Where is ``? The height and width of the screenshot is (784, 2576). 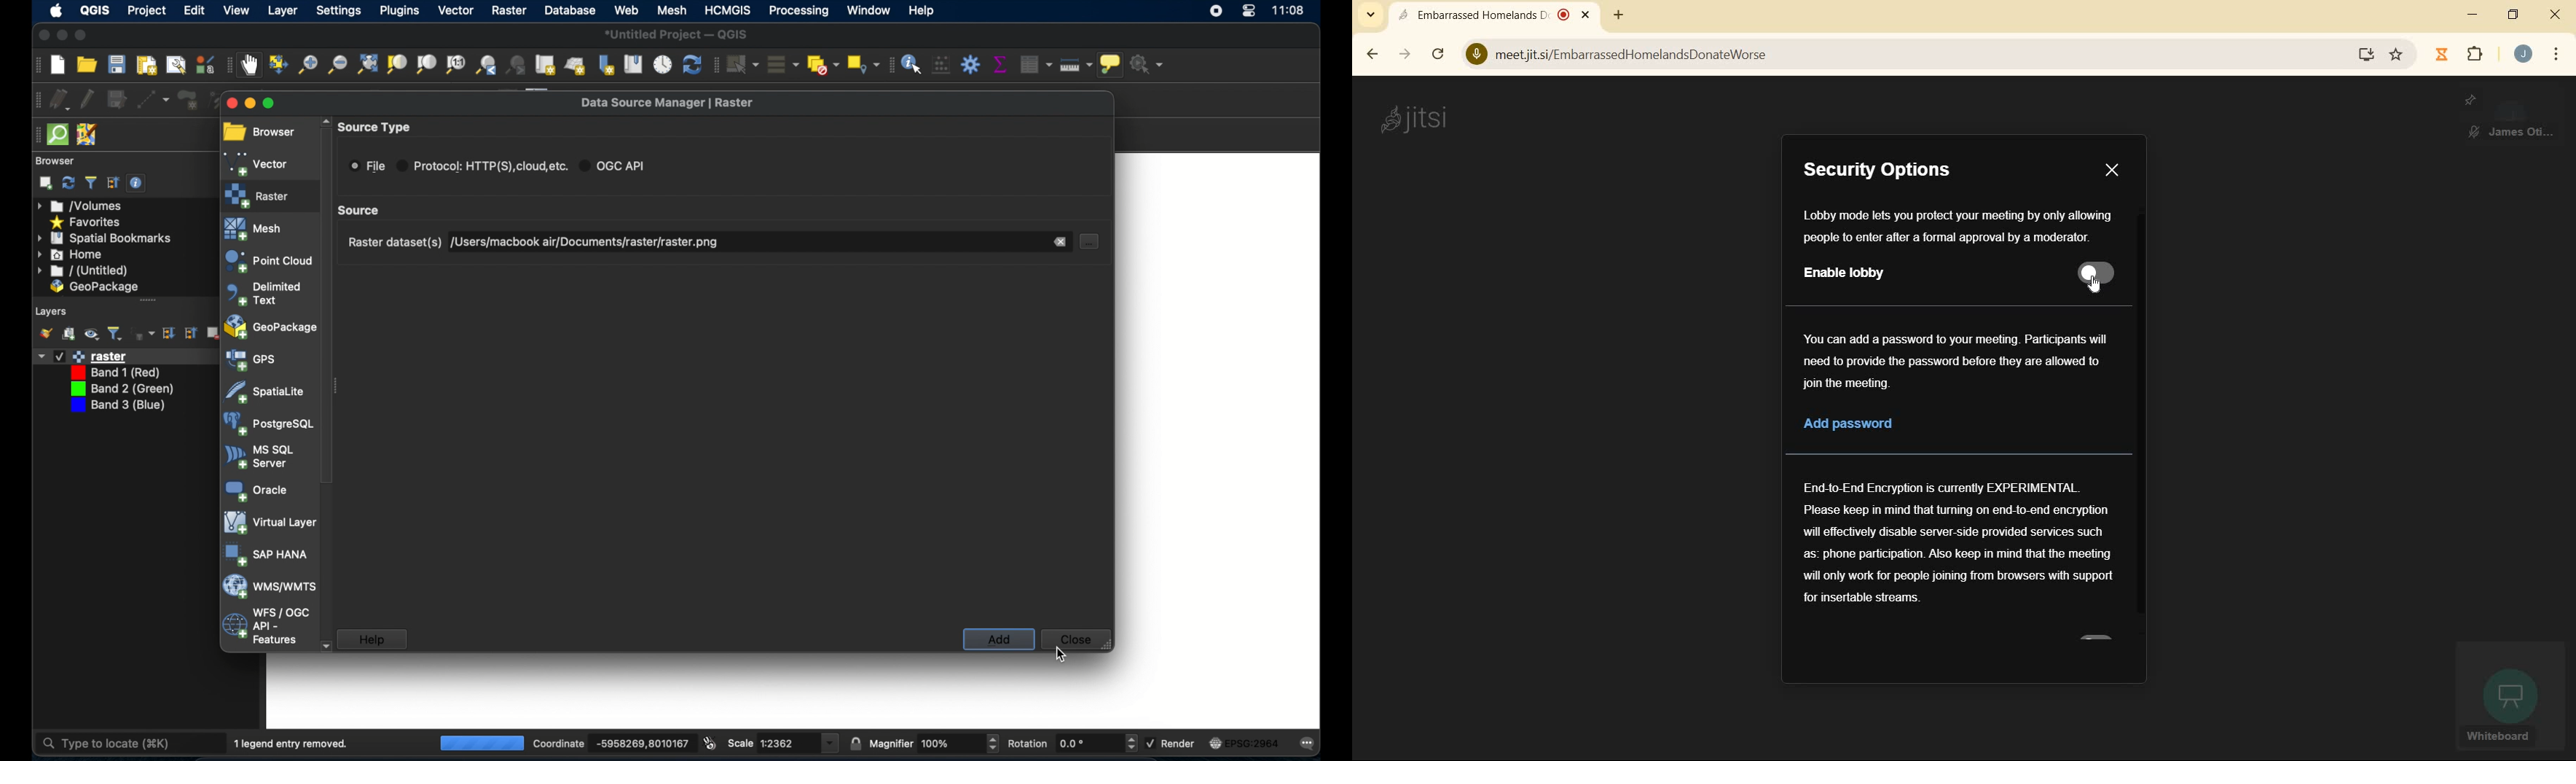
 is located at coordinates (326, 309).